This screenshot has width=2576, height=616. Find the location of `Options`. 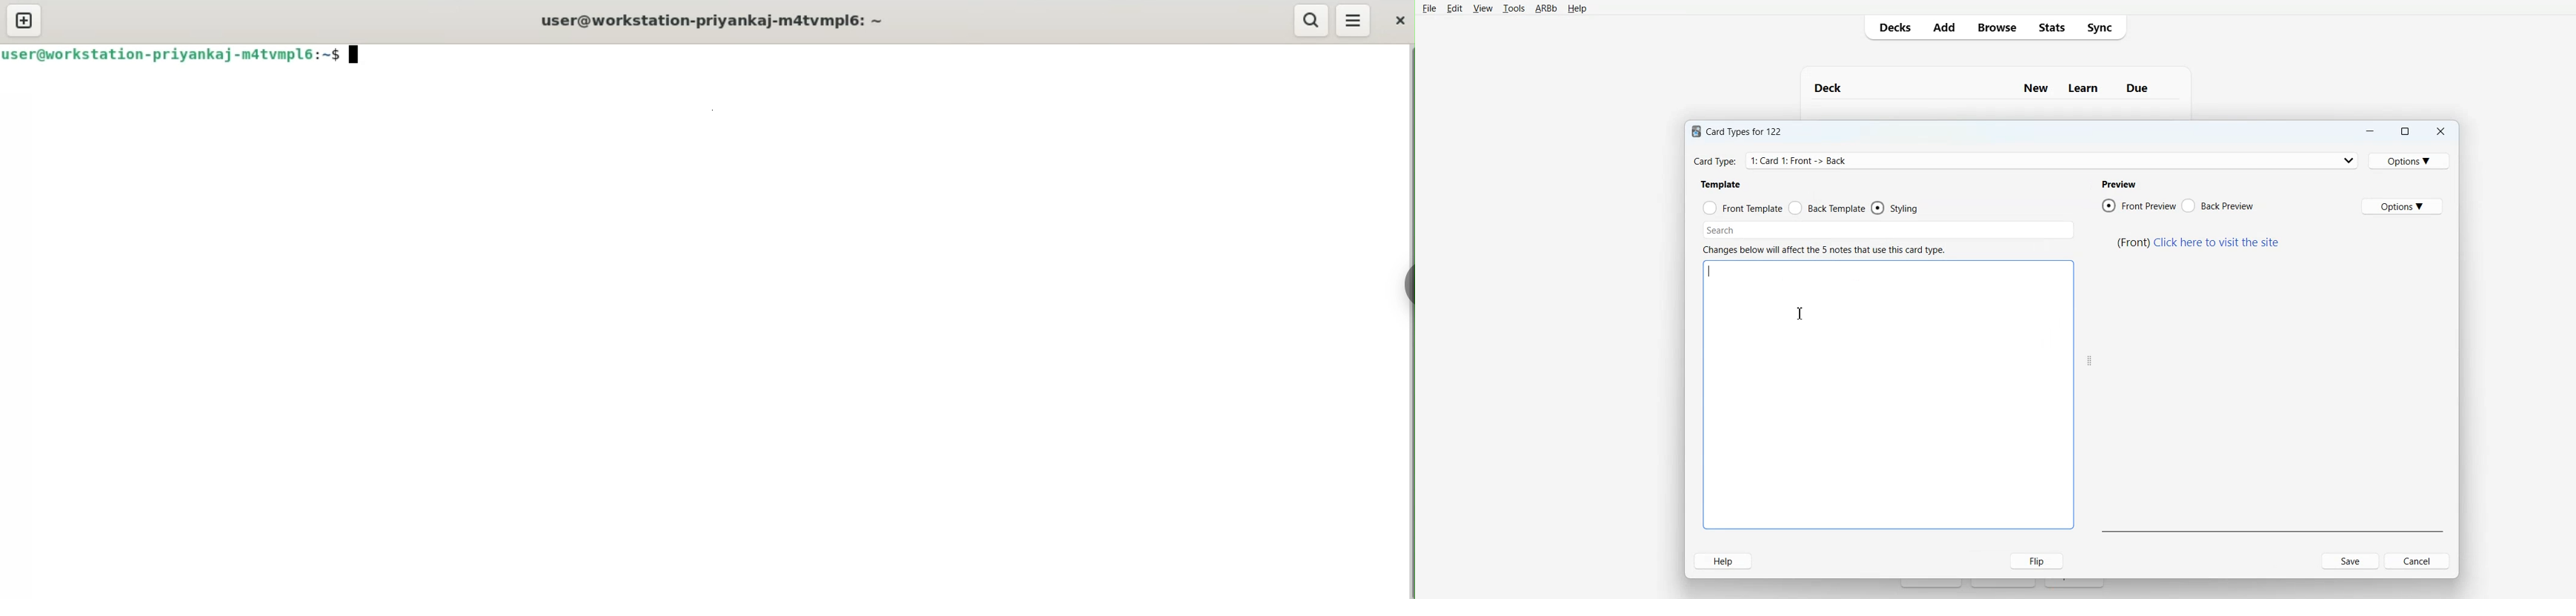

Options is located at coordinates (2403, 206).